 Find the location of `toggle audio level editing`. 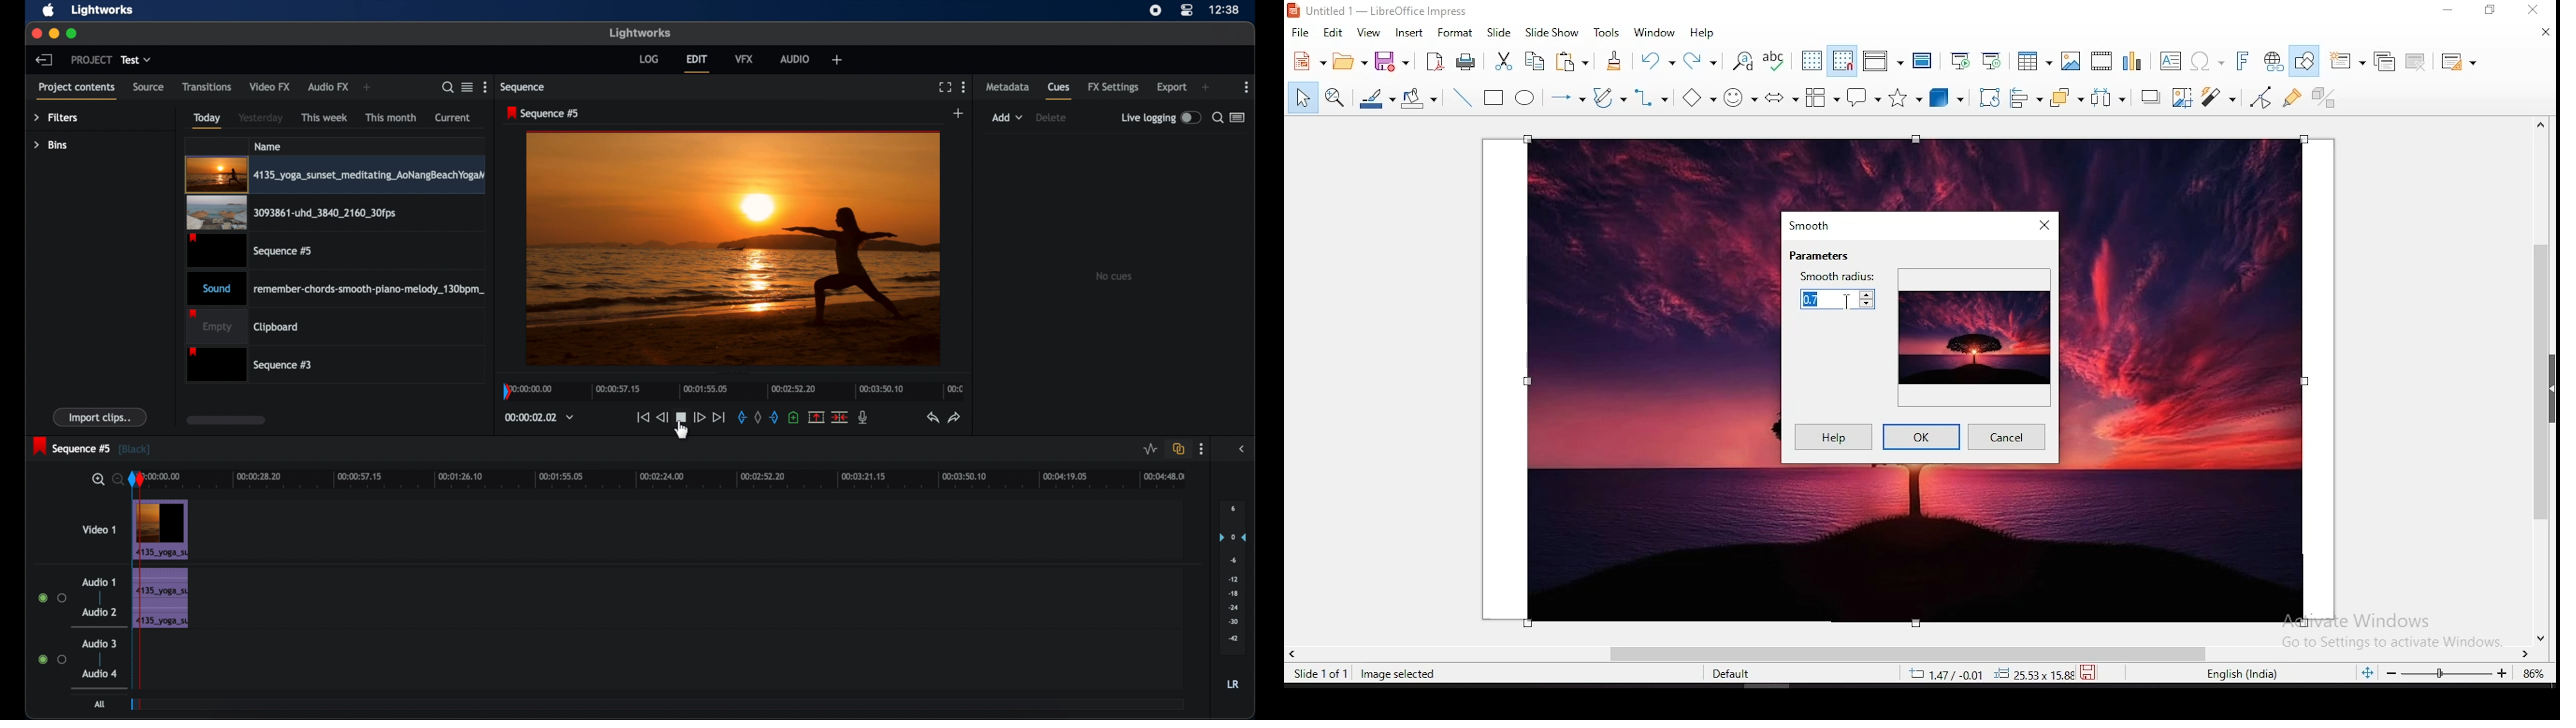

toggle audio level editing is located at coordinates (1151, 449).